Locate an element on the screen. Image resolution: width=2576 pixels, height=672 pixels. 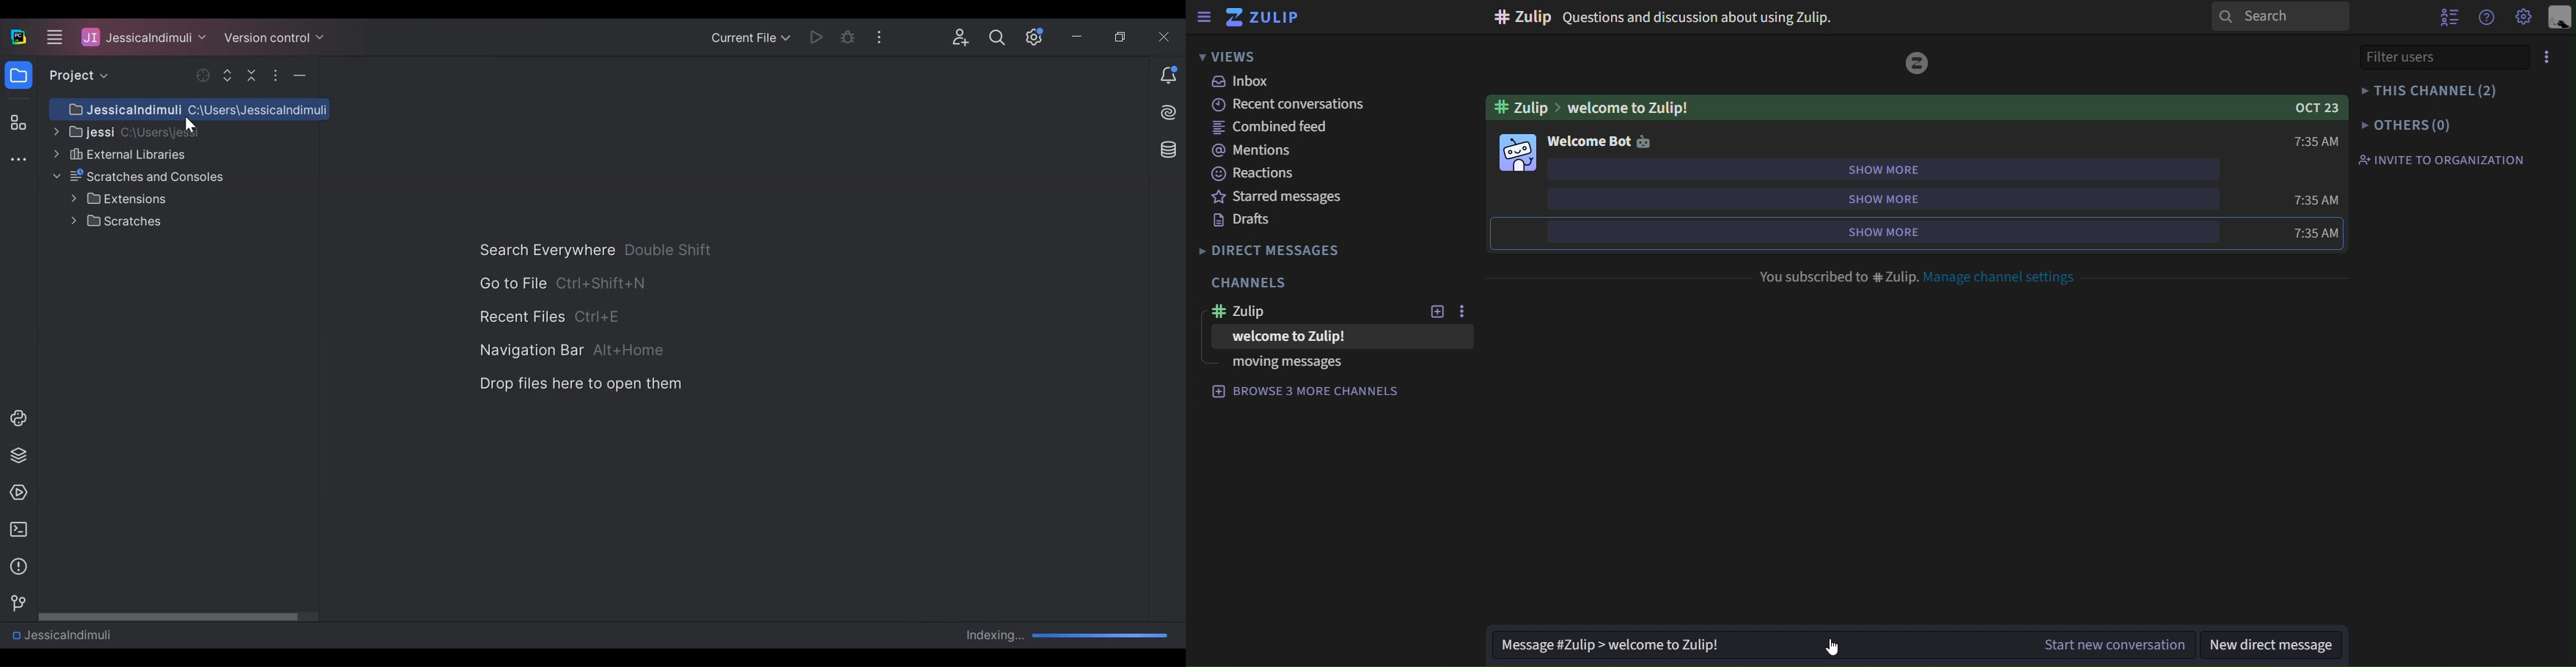
sidebar is located at coordinates (1205, 18).